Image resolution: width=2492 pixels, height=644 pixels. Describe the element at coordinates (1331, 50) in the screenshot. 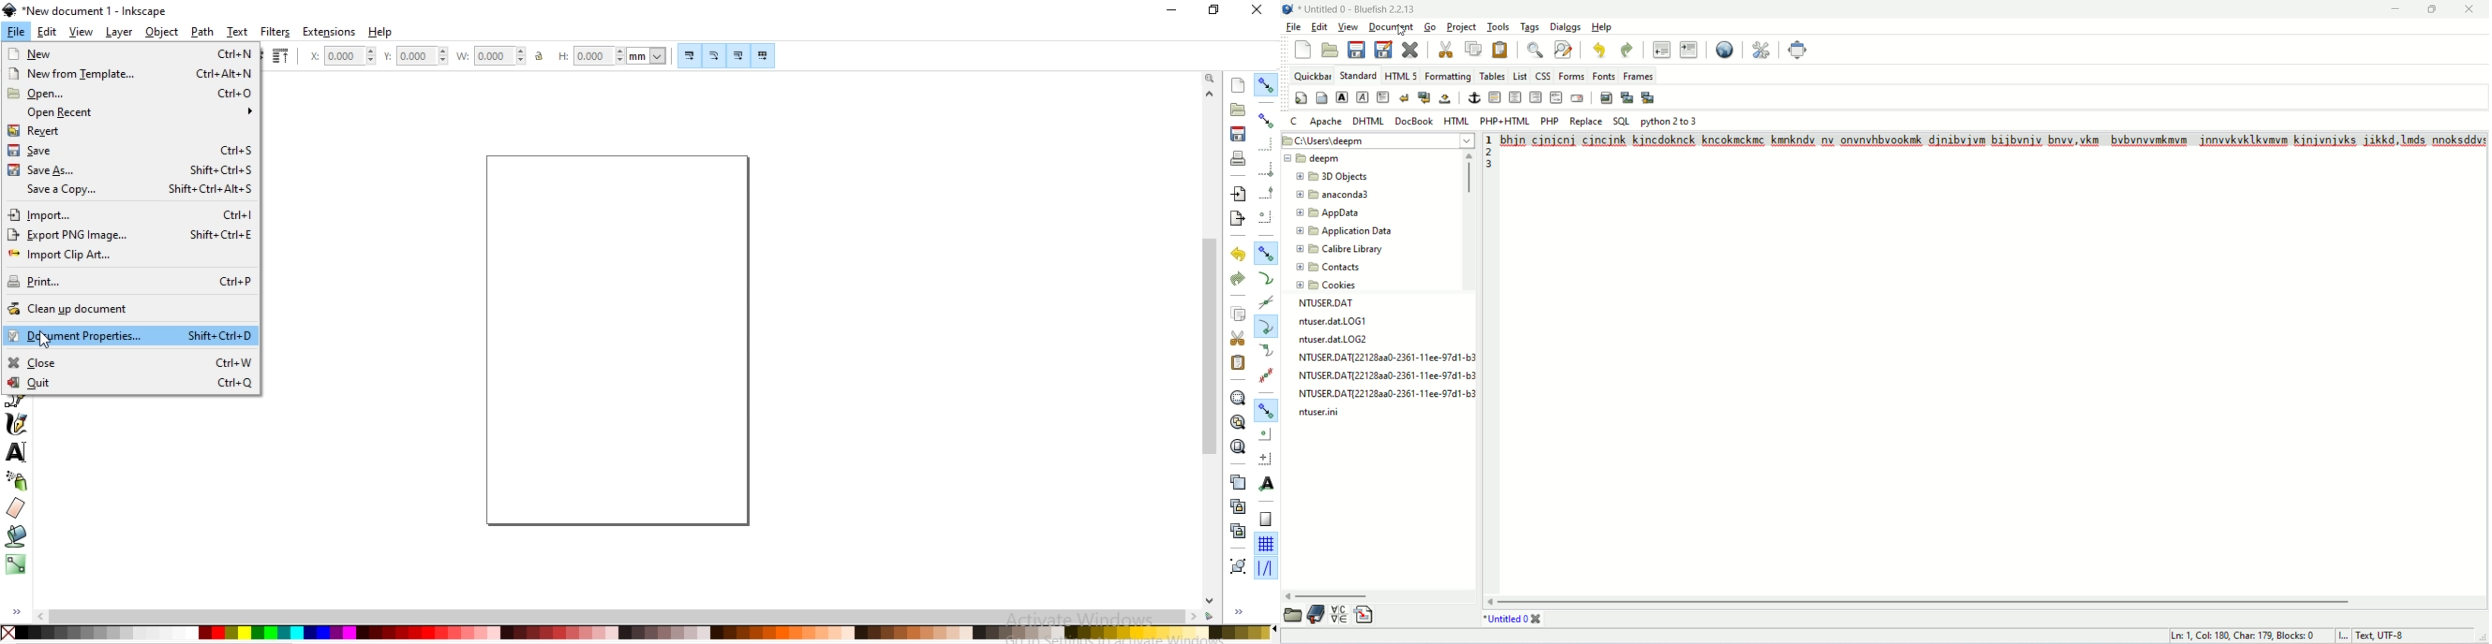

I see `open file` at that location.